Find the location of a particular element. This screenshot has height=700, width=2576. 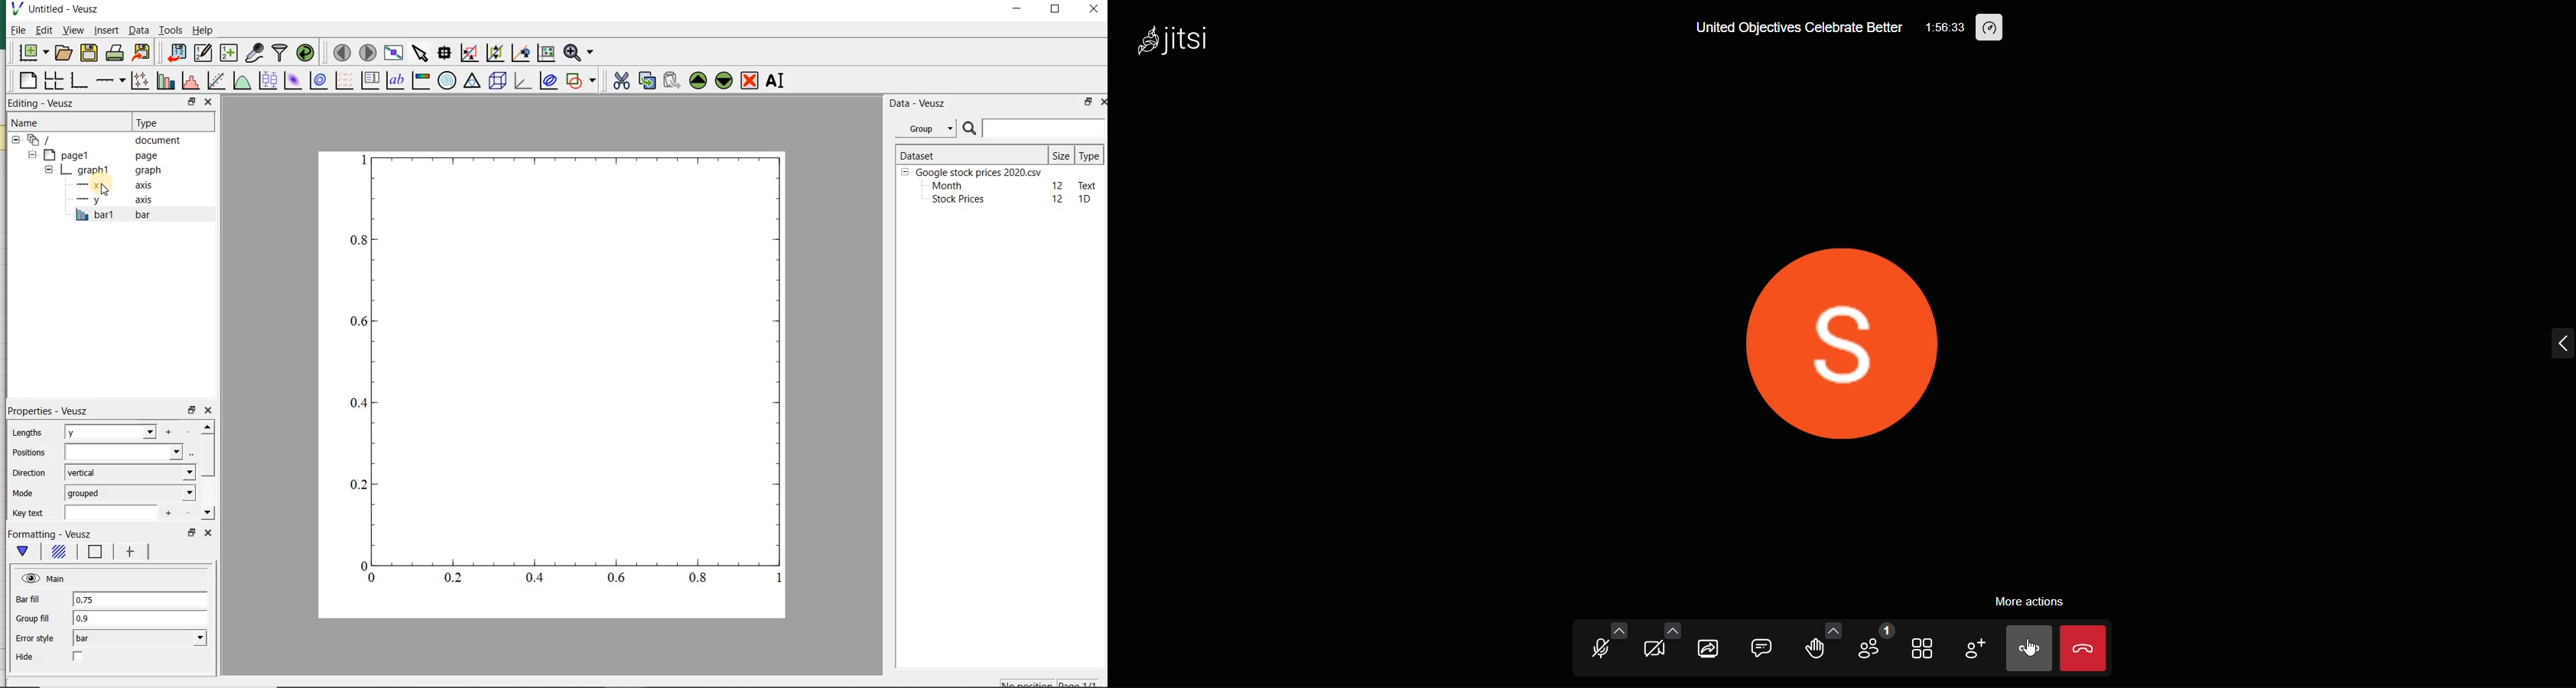

1:66:33 is located at coordinates (1938, 27).